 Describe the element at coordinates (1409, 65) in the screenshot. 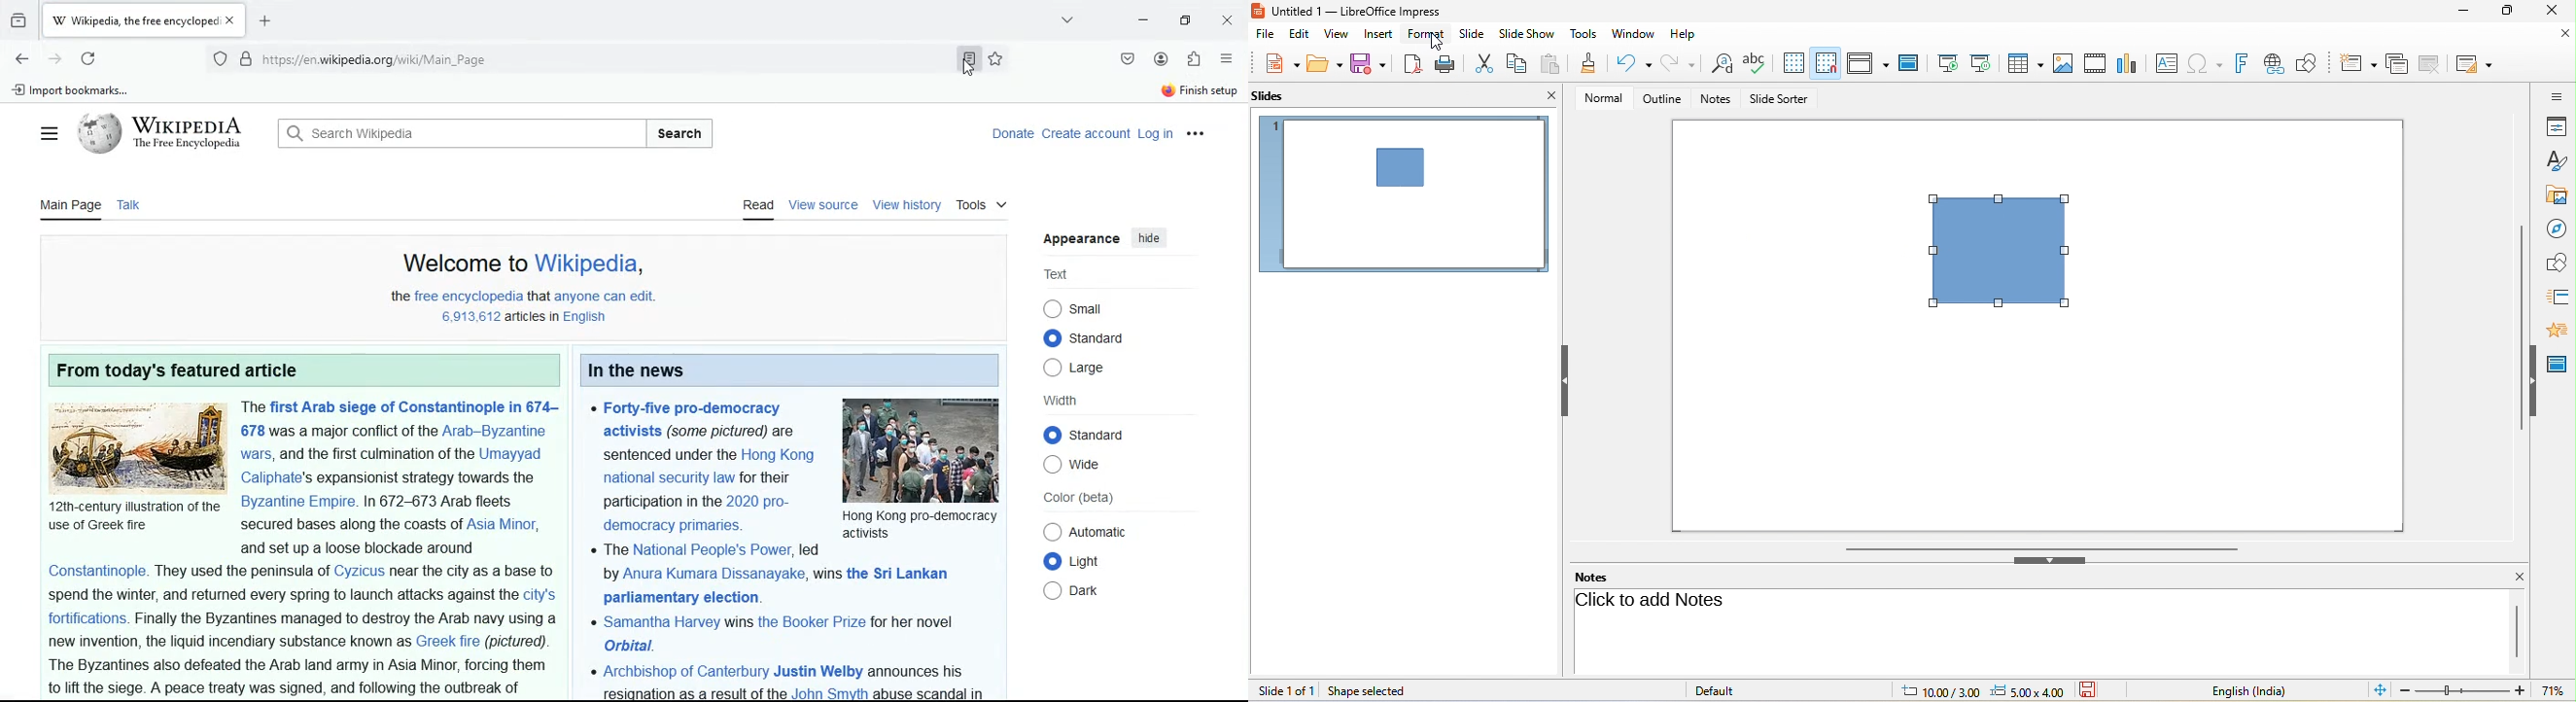

I see `export directly as pdf` at that location.